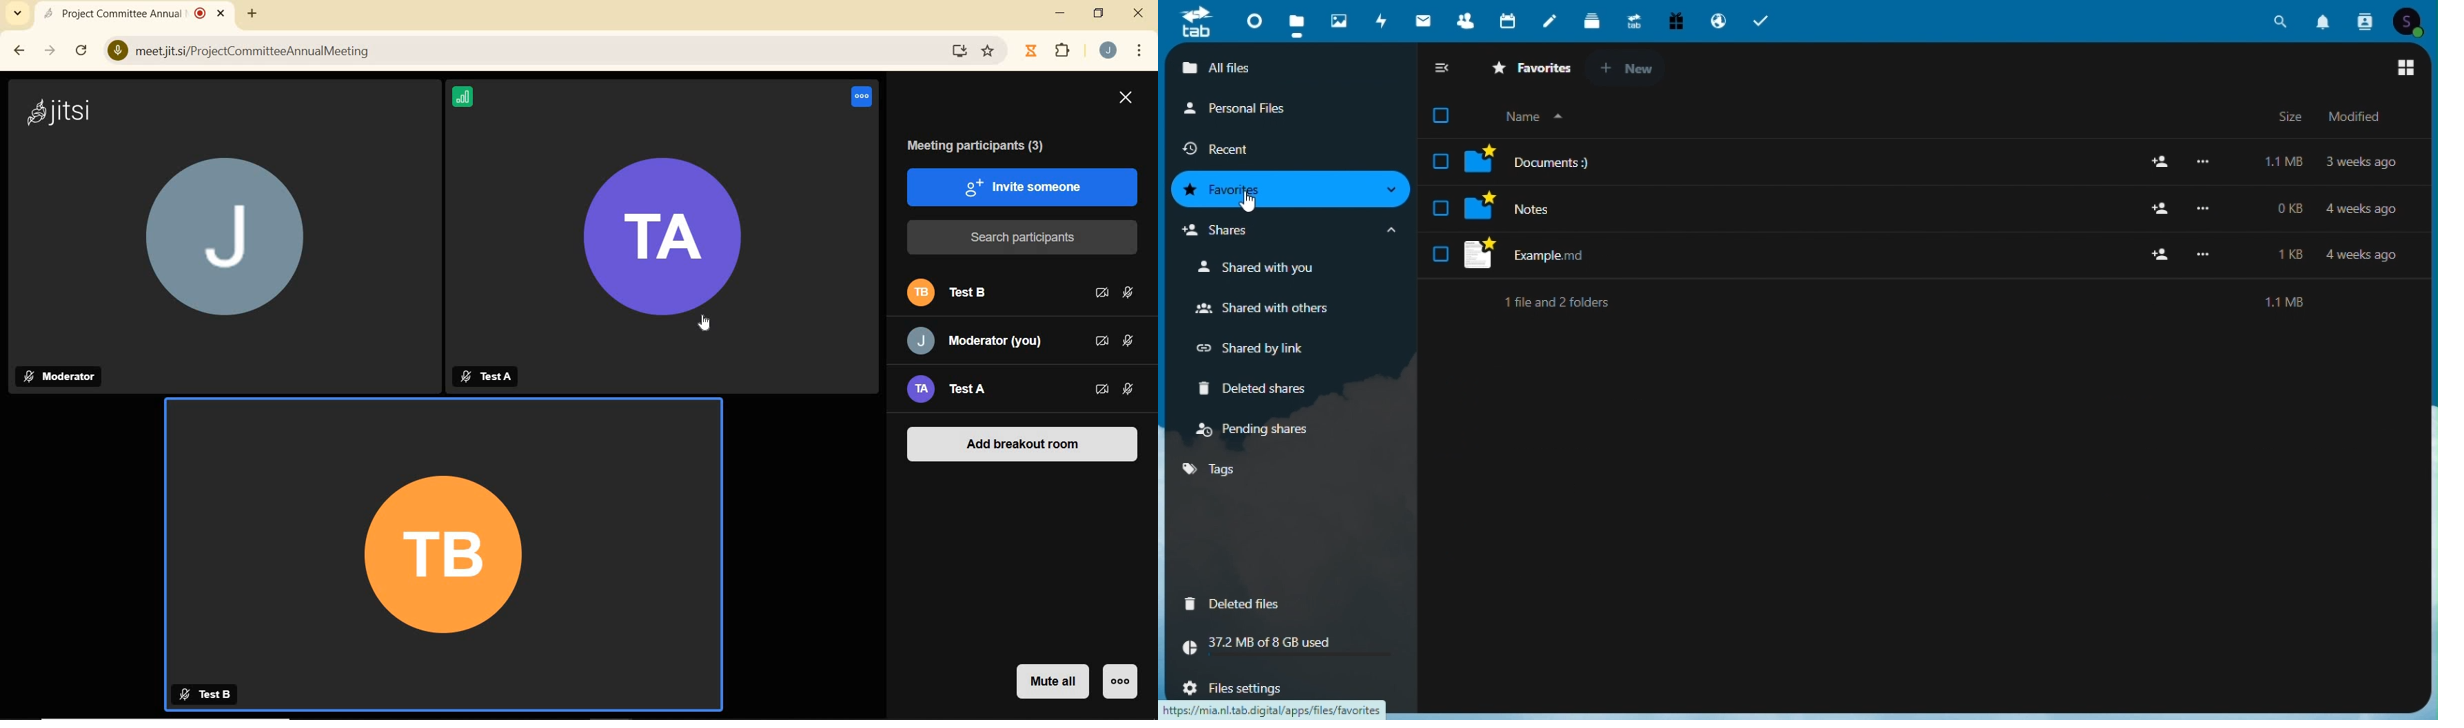 The height and width of the screenshot is (728, 2464). I want to click on Moderator, so click(61, 377).